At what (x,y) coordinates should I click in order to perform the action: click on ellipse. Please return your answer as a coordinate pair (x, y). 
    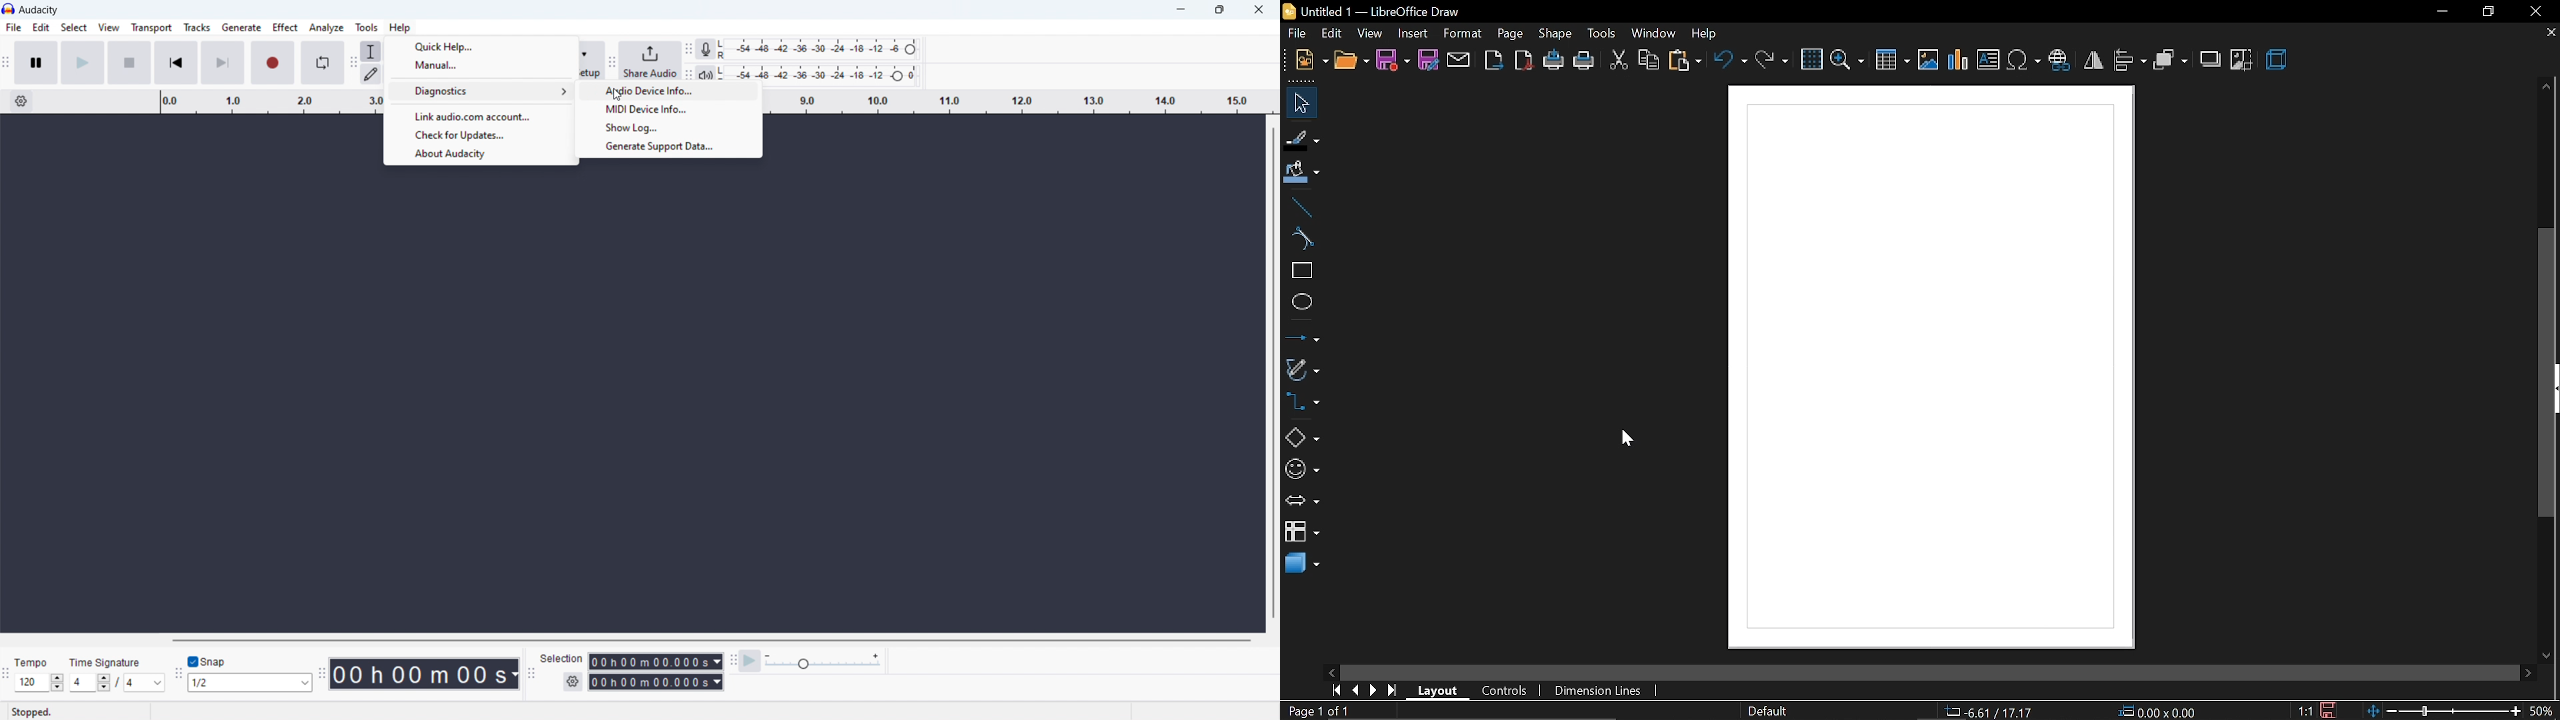
    Looking at the image, I should click on (1301, 304).